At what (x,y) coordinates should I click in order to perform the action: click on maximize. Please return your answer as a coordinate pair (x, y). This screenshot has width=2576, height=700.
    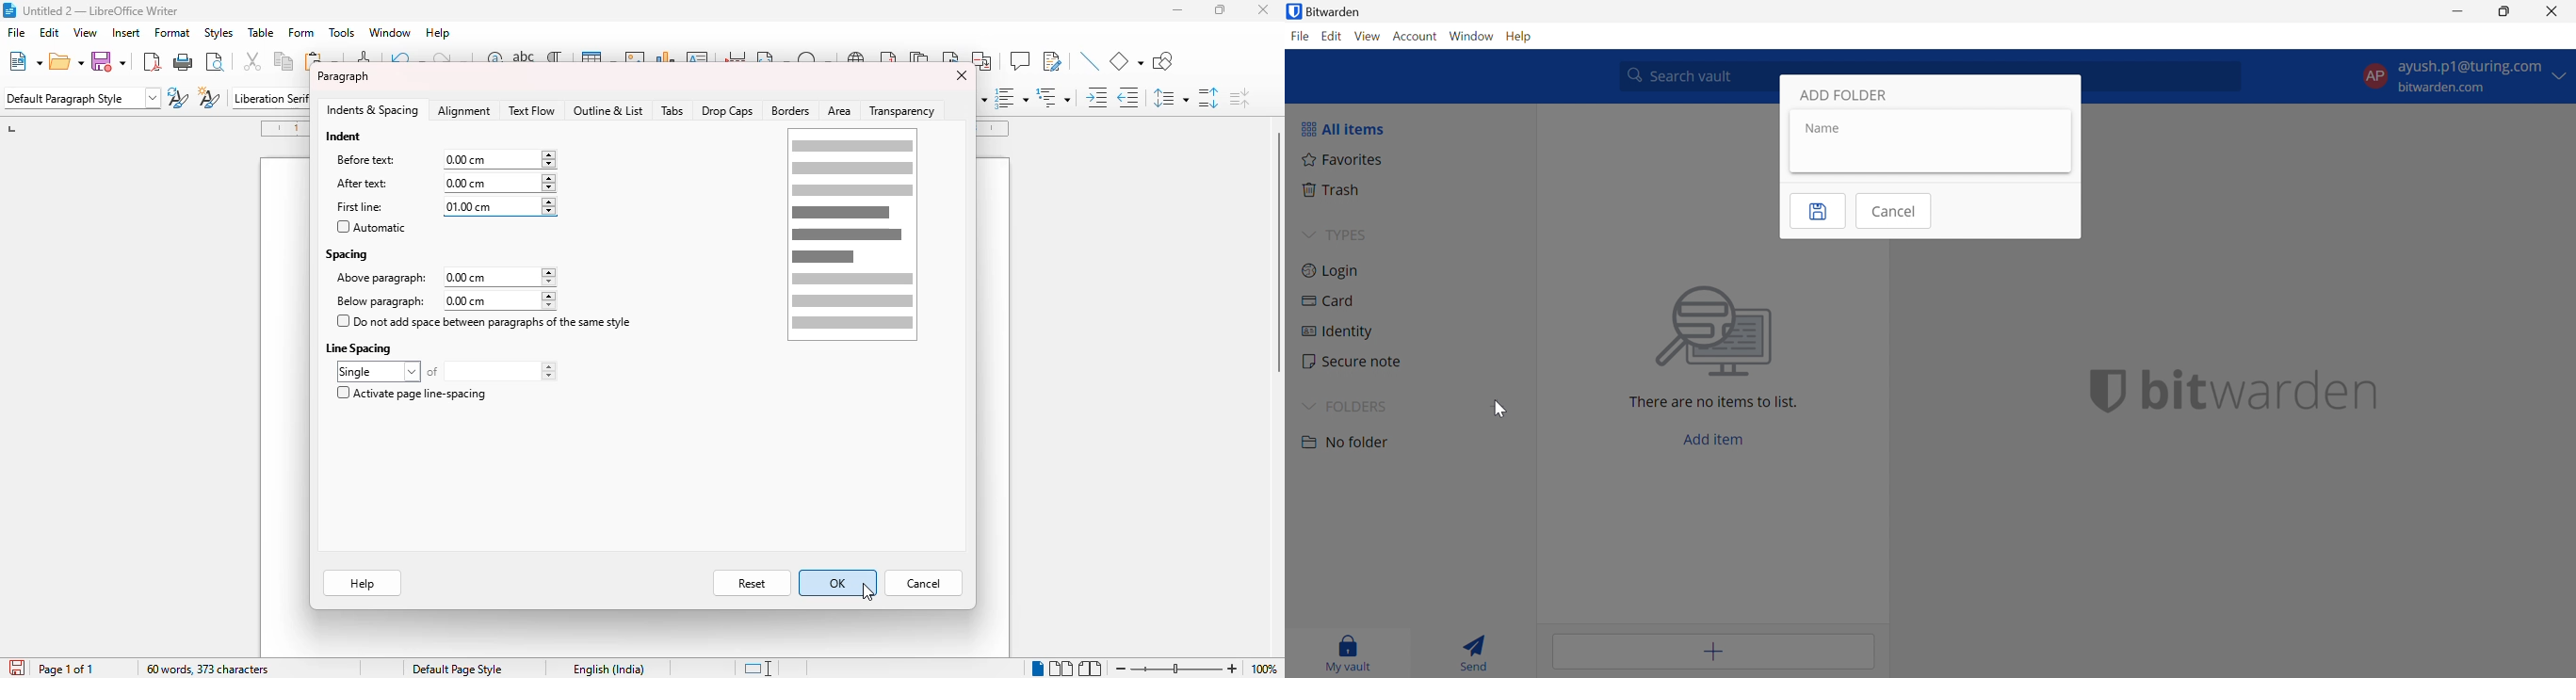
    Looking at the image, I should click on (1221, 9).